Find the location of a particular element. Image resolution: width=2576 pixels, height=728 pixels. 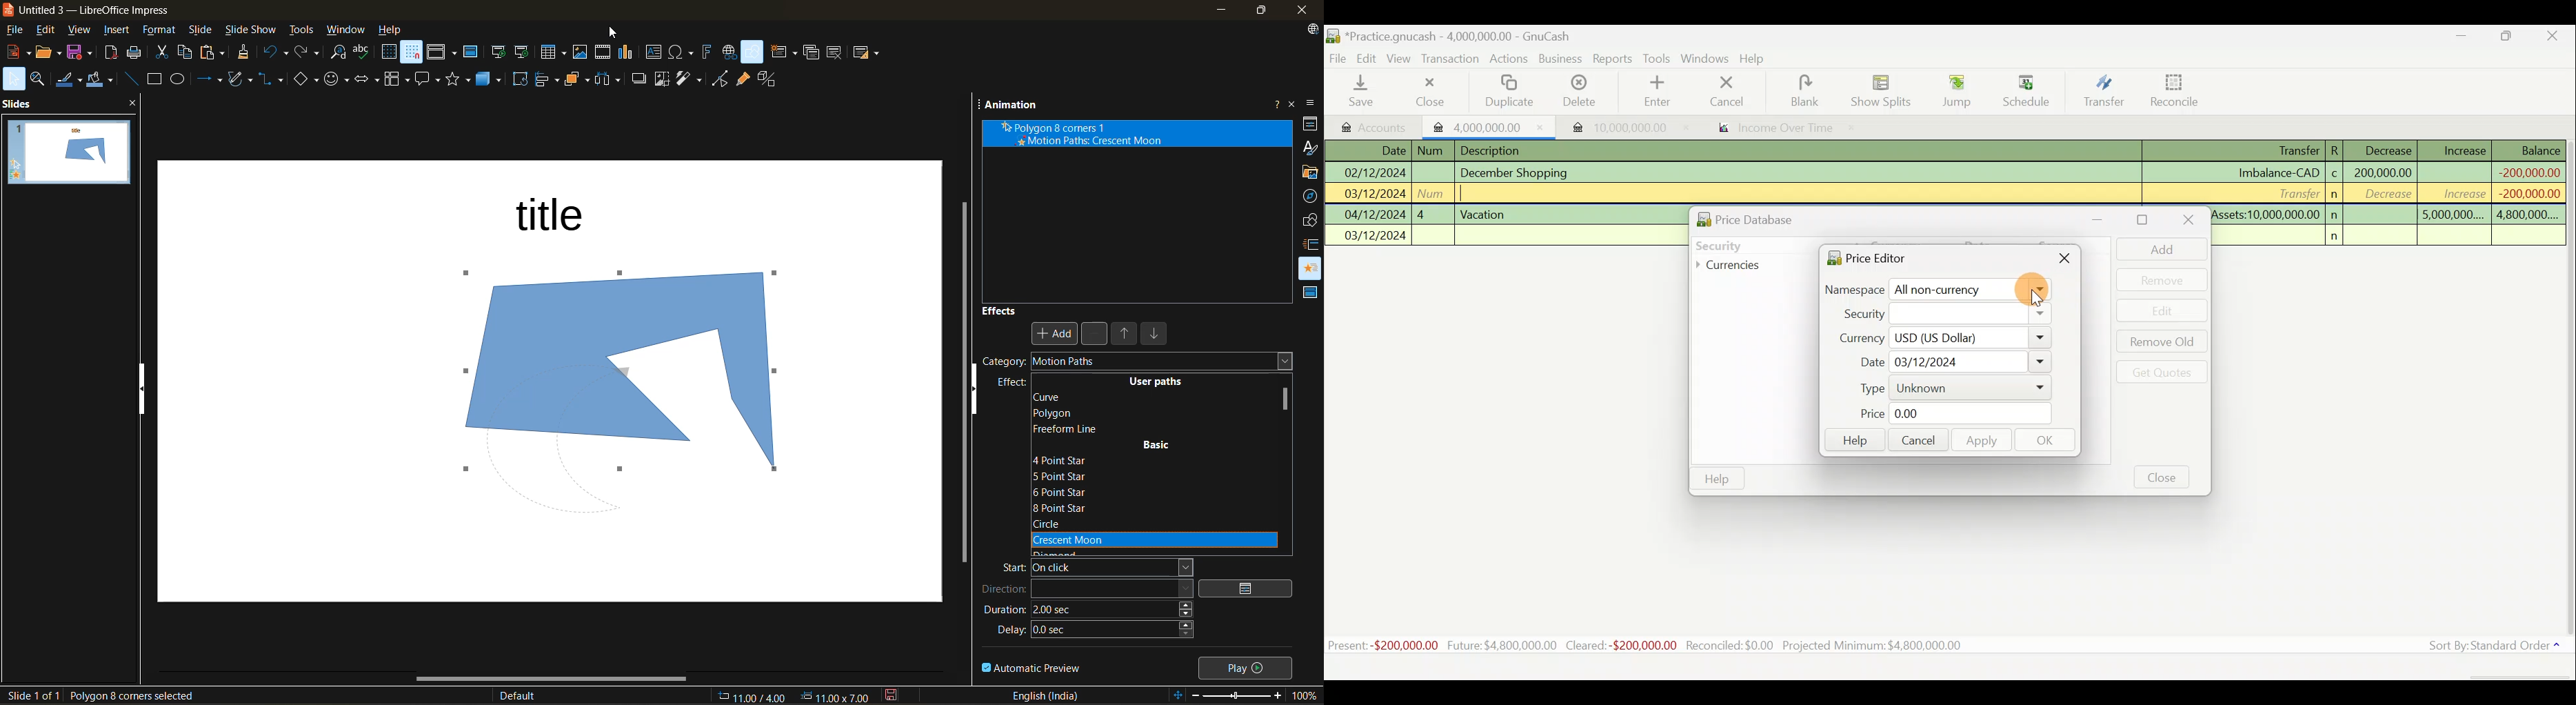

move down is located at coordinates (1154, 337).